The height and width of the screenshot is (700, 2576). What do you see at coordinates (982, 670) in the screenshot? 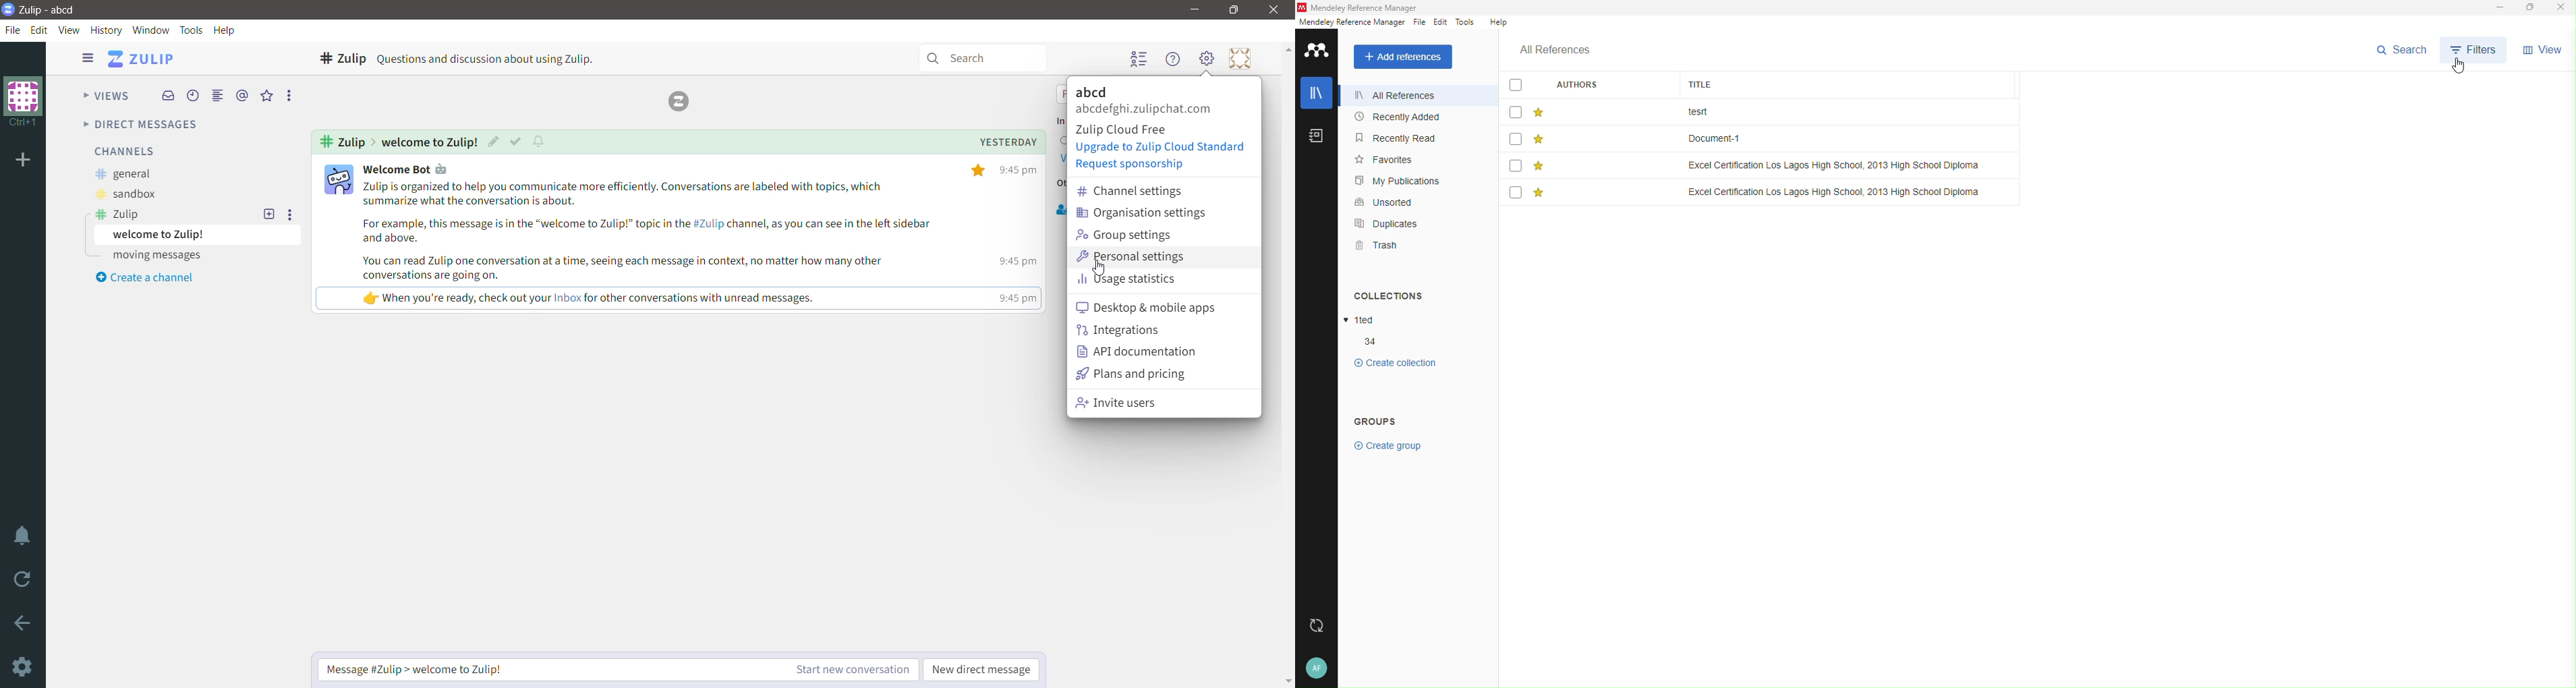
I see `New direct message` at bounding box center [982, 670].